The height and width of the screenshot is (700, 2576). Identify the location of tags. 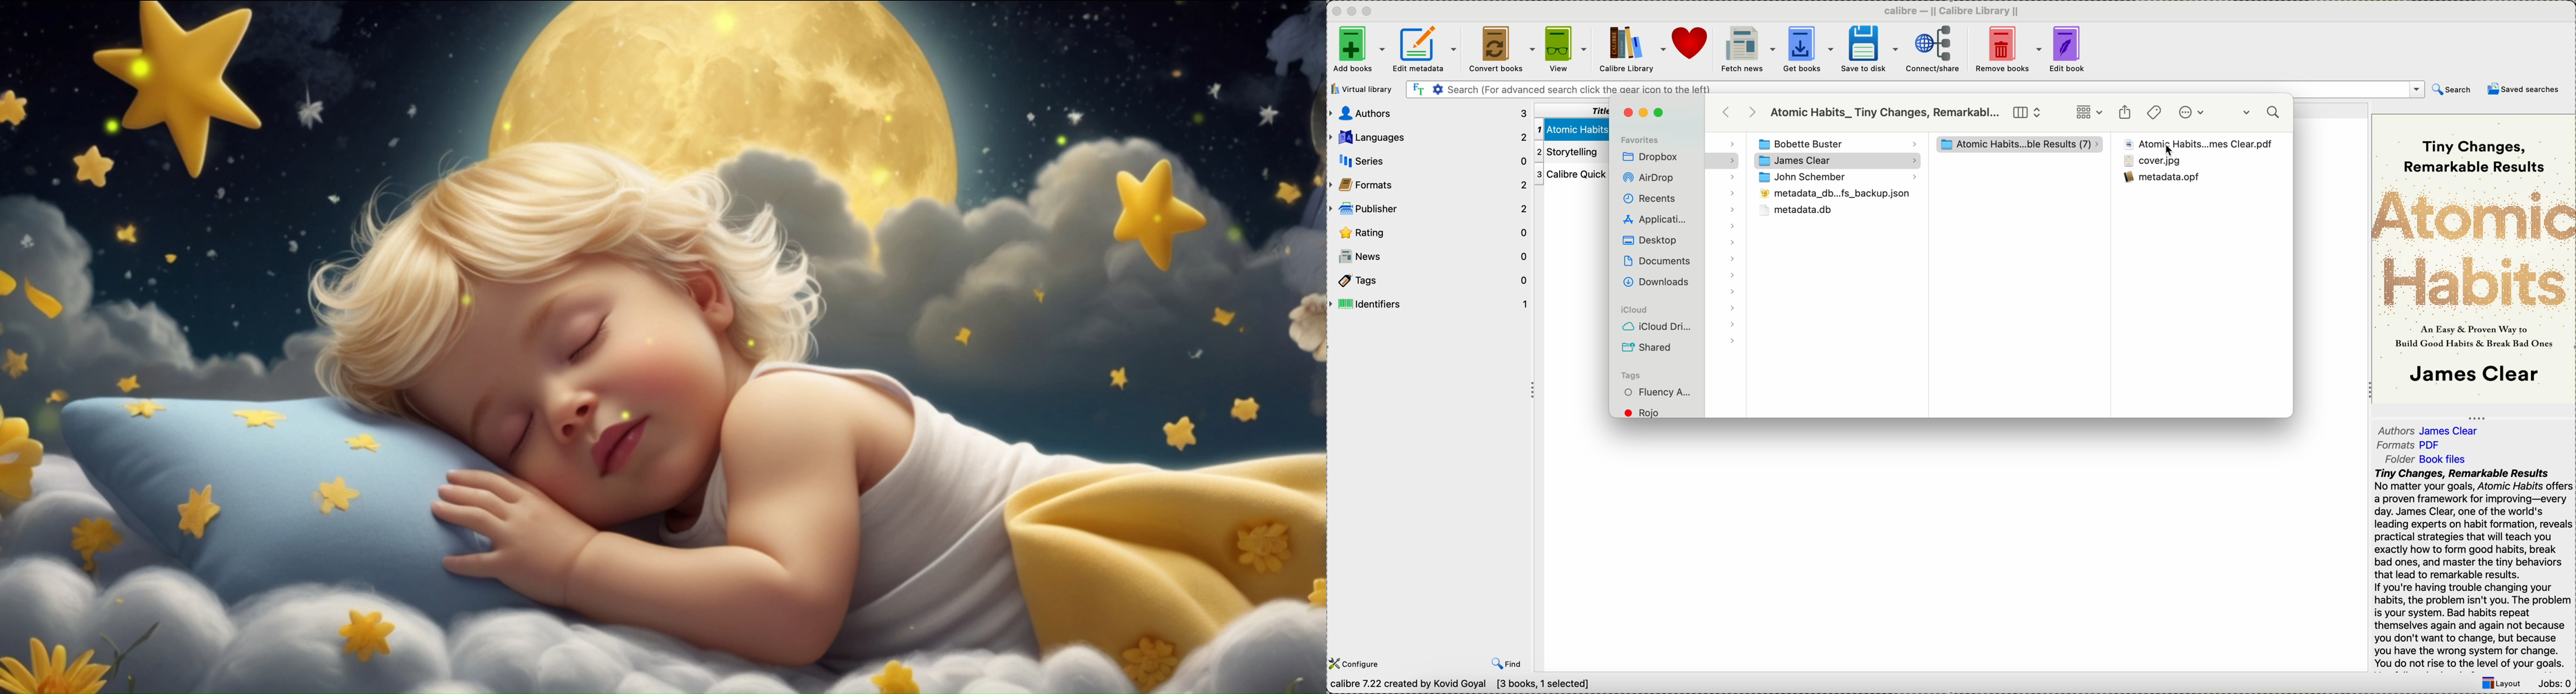
(2155, 112).